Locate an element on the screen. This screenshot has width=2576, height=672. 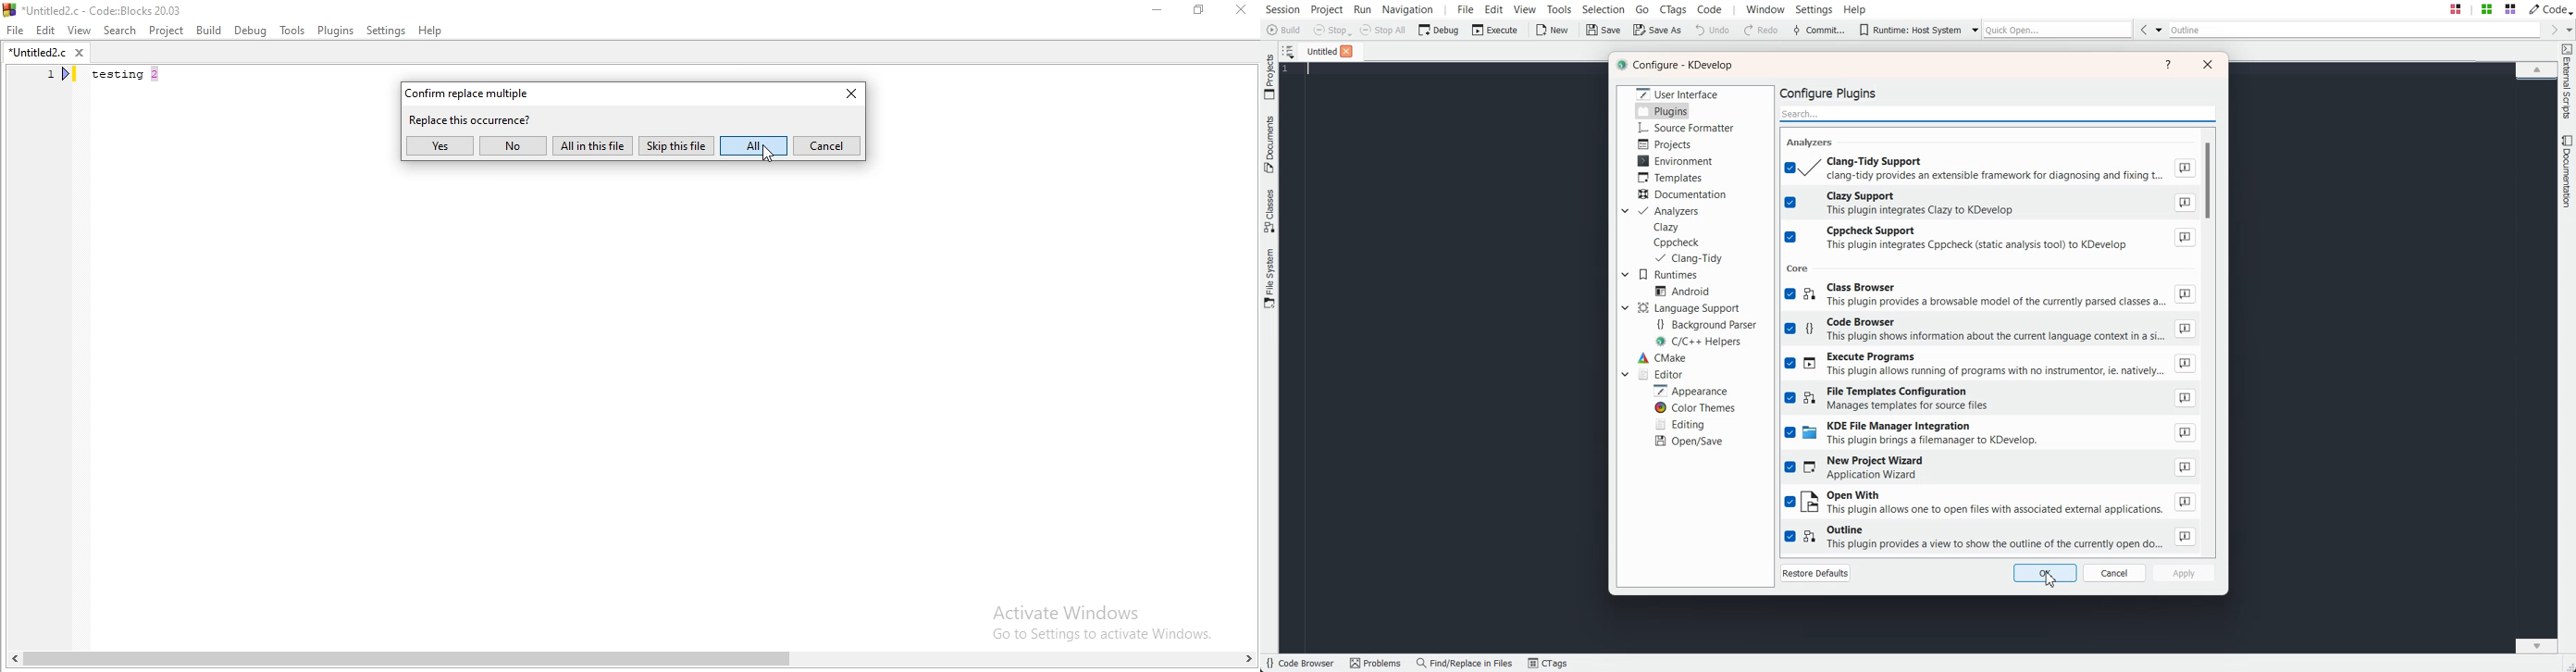
New is located at coordinates (1551, 30).